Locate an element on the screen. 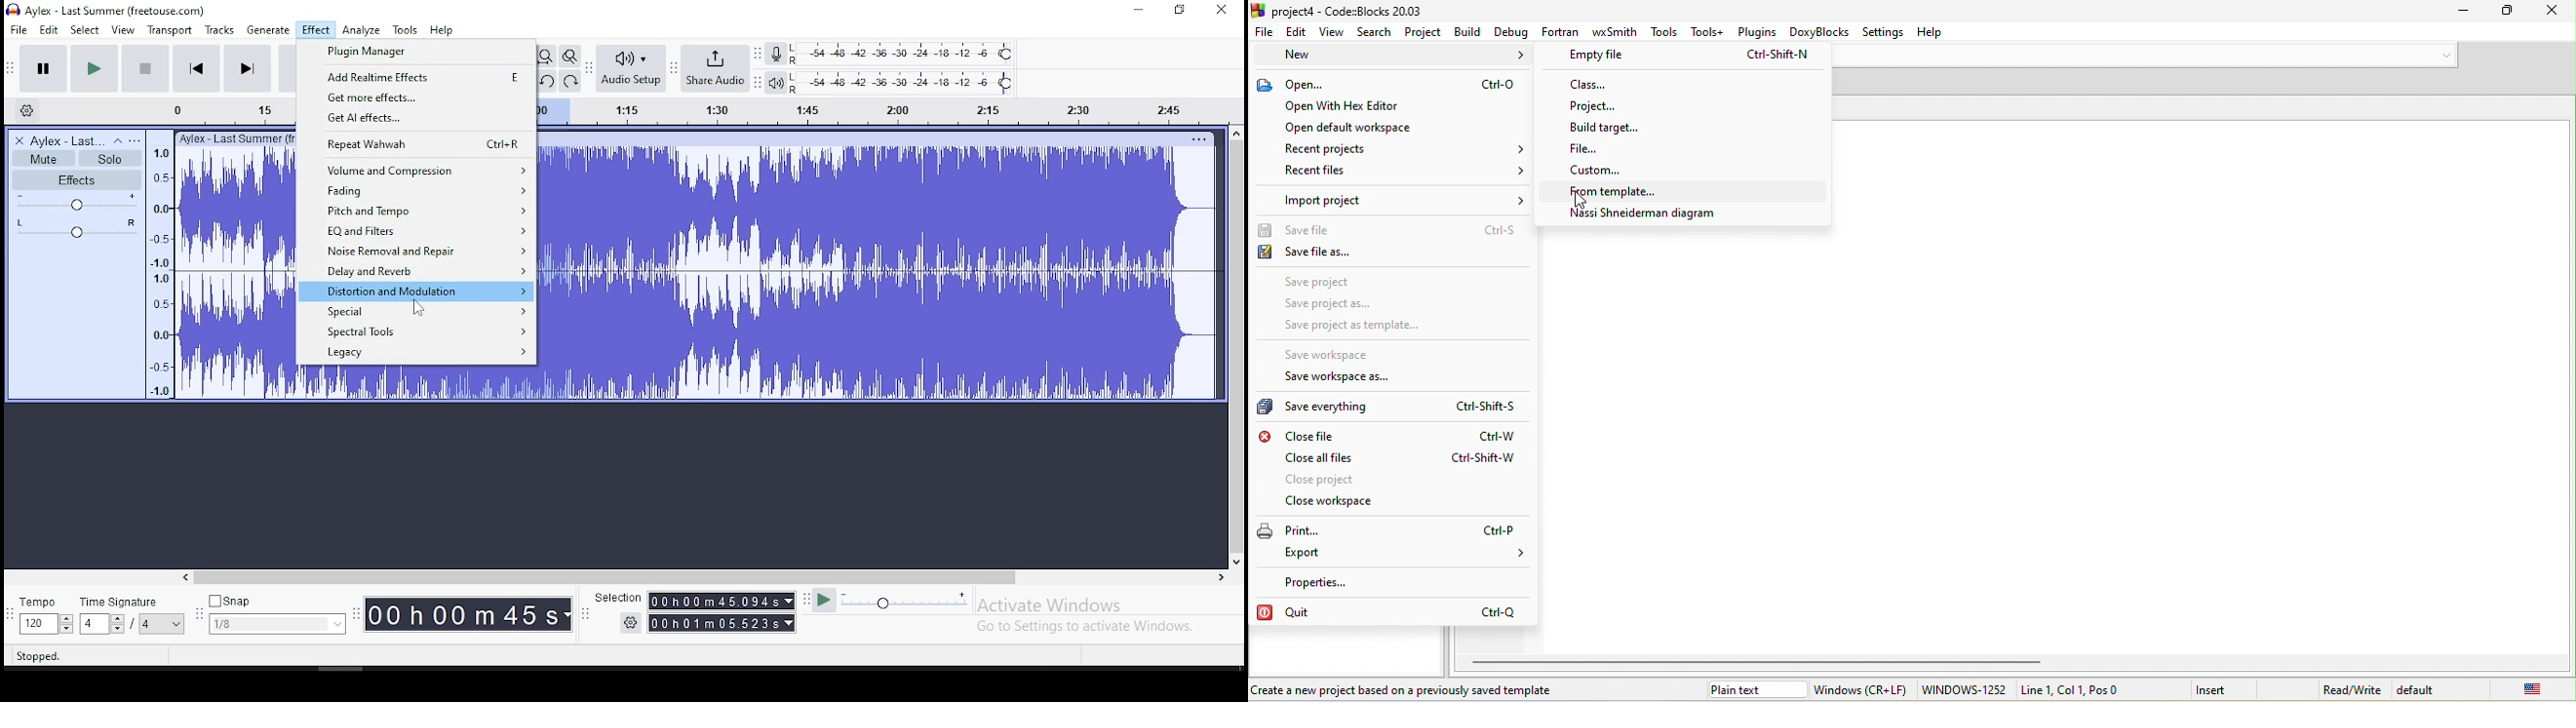 This screenshot has width=2576, height=728. close project is located at coordinates (1342, 479).